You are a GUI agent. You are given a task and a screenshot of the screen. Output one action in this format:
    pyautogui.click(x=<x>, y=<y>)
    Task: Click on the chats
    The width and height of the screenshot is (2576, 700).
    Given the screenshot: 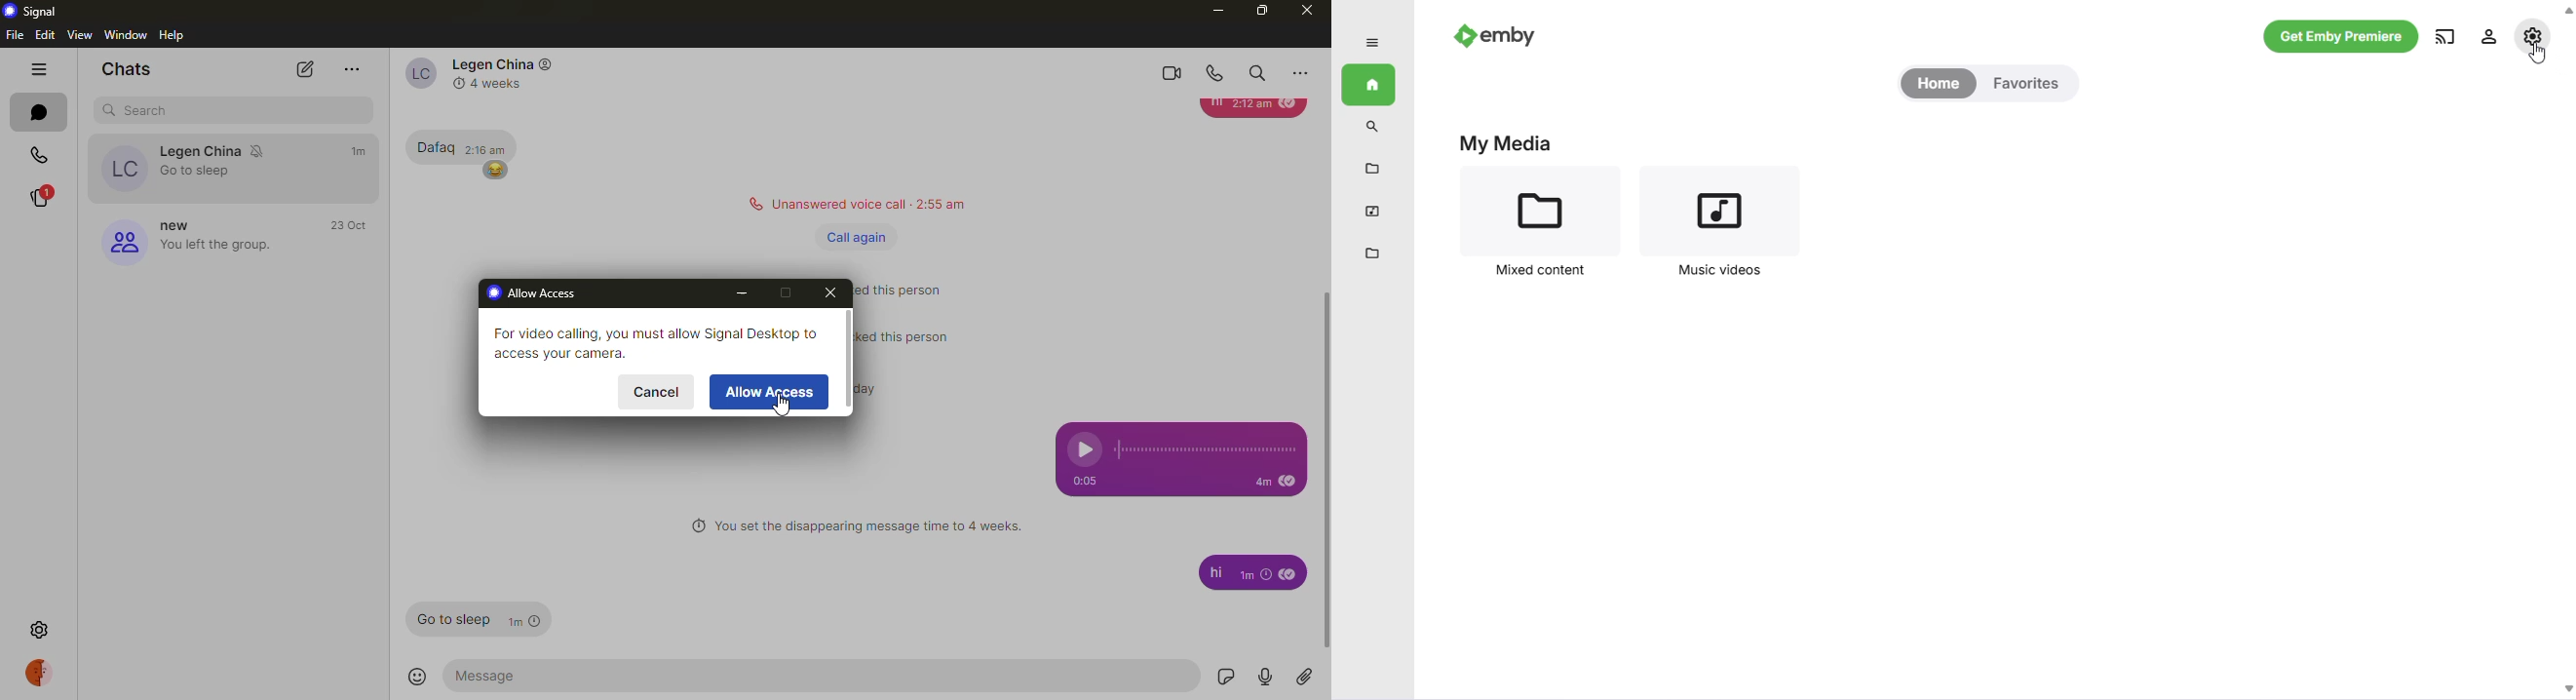 What is the action you would take?
    pyautogui.click(x=37, y=111)
    